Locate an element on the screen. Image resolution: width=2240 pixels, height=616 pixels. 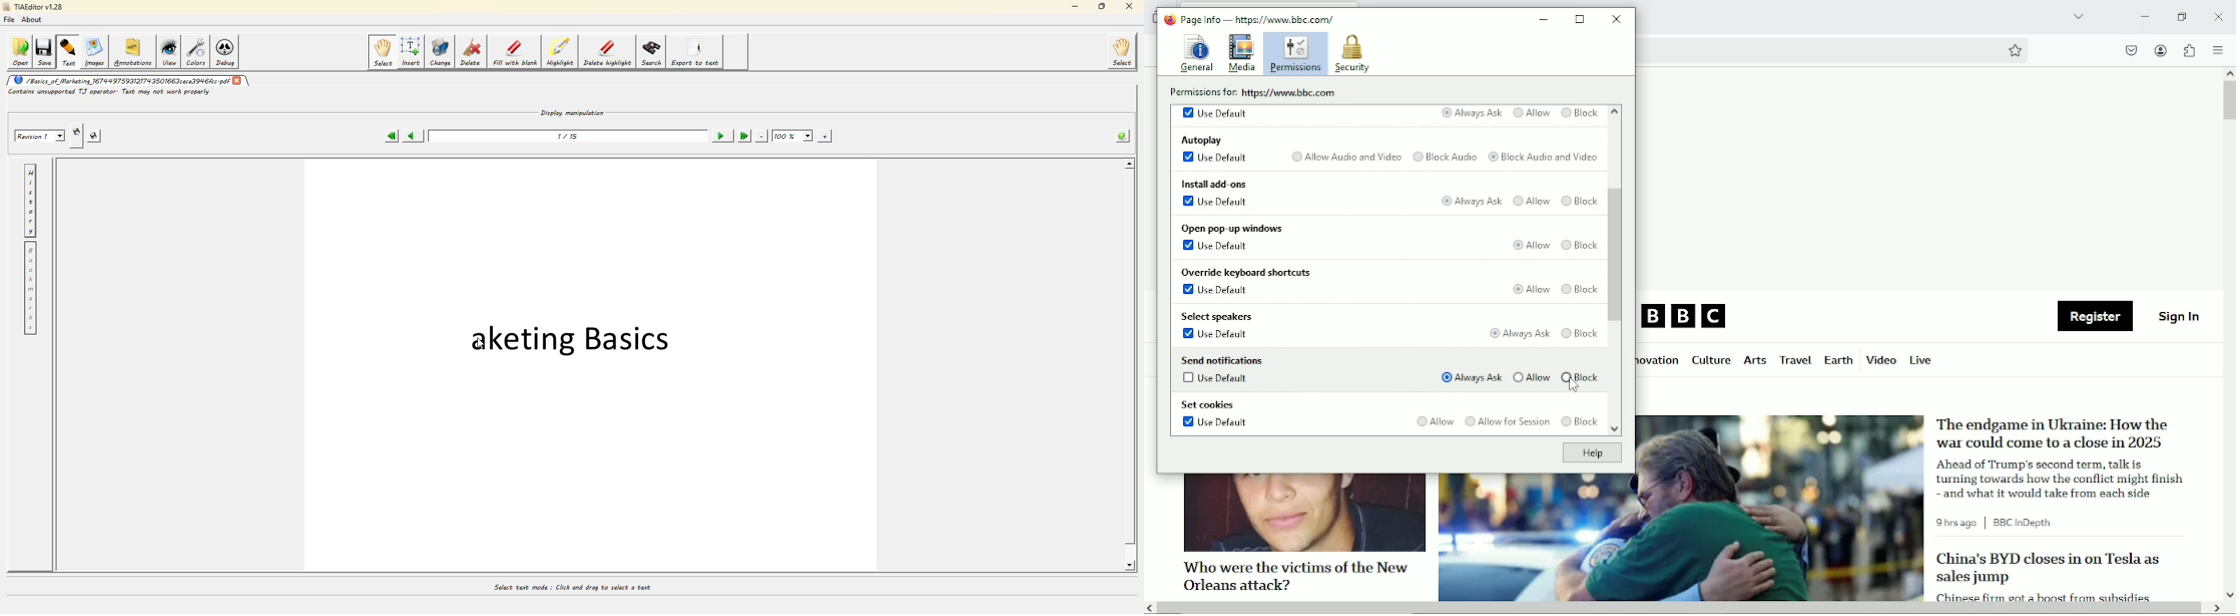
Allow audio and video is located at coordinates (1344, 157).